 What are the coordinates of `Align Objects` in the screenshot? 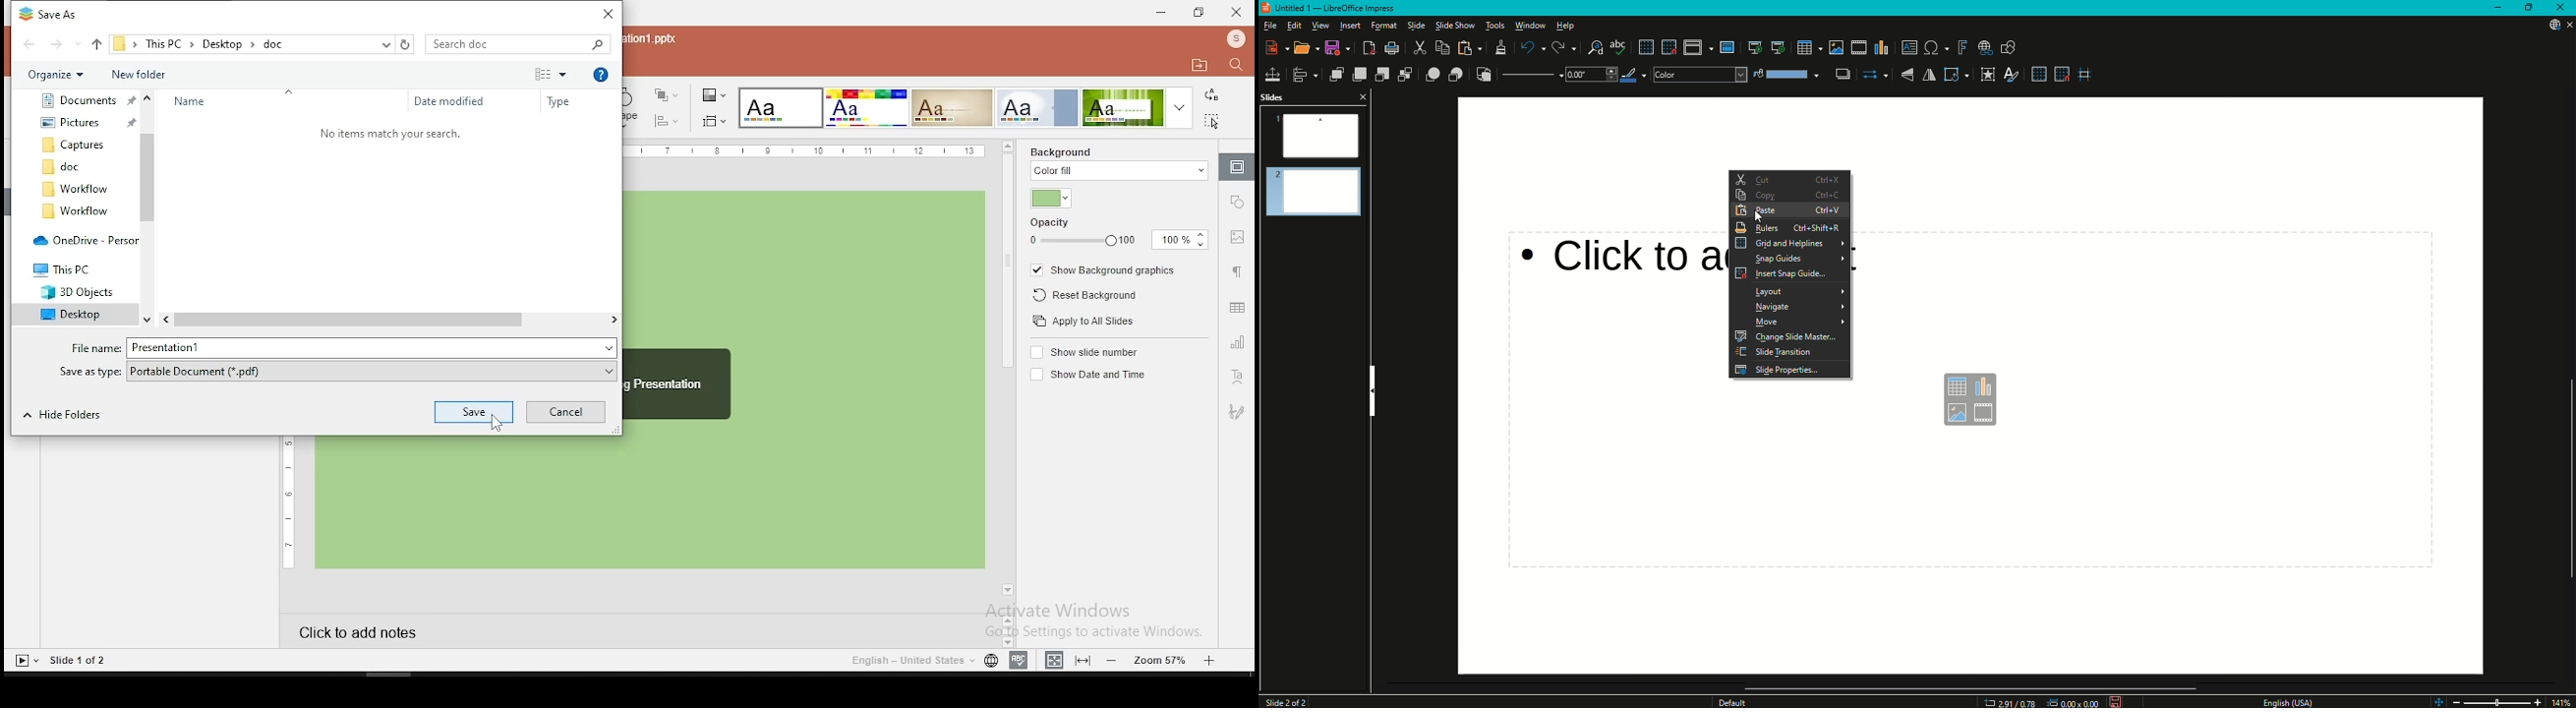 It's located at (1304, 74).